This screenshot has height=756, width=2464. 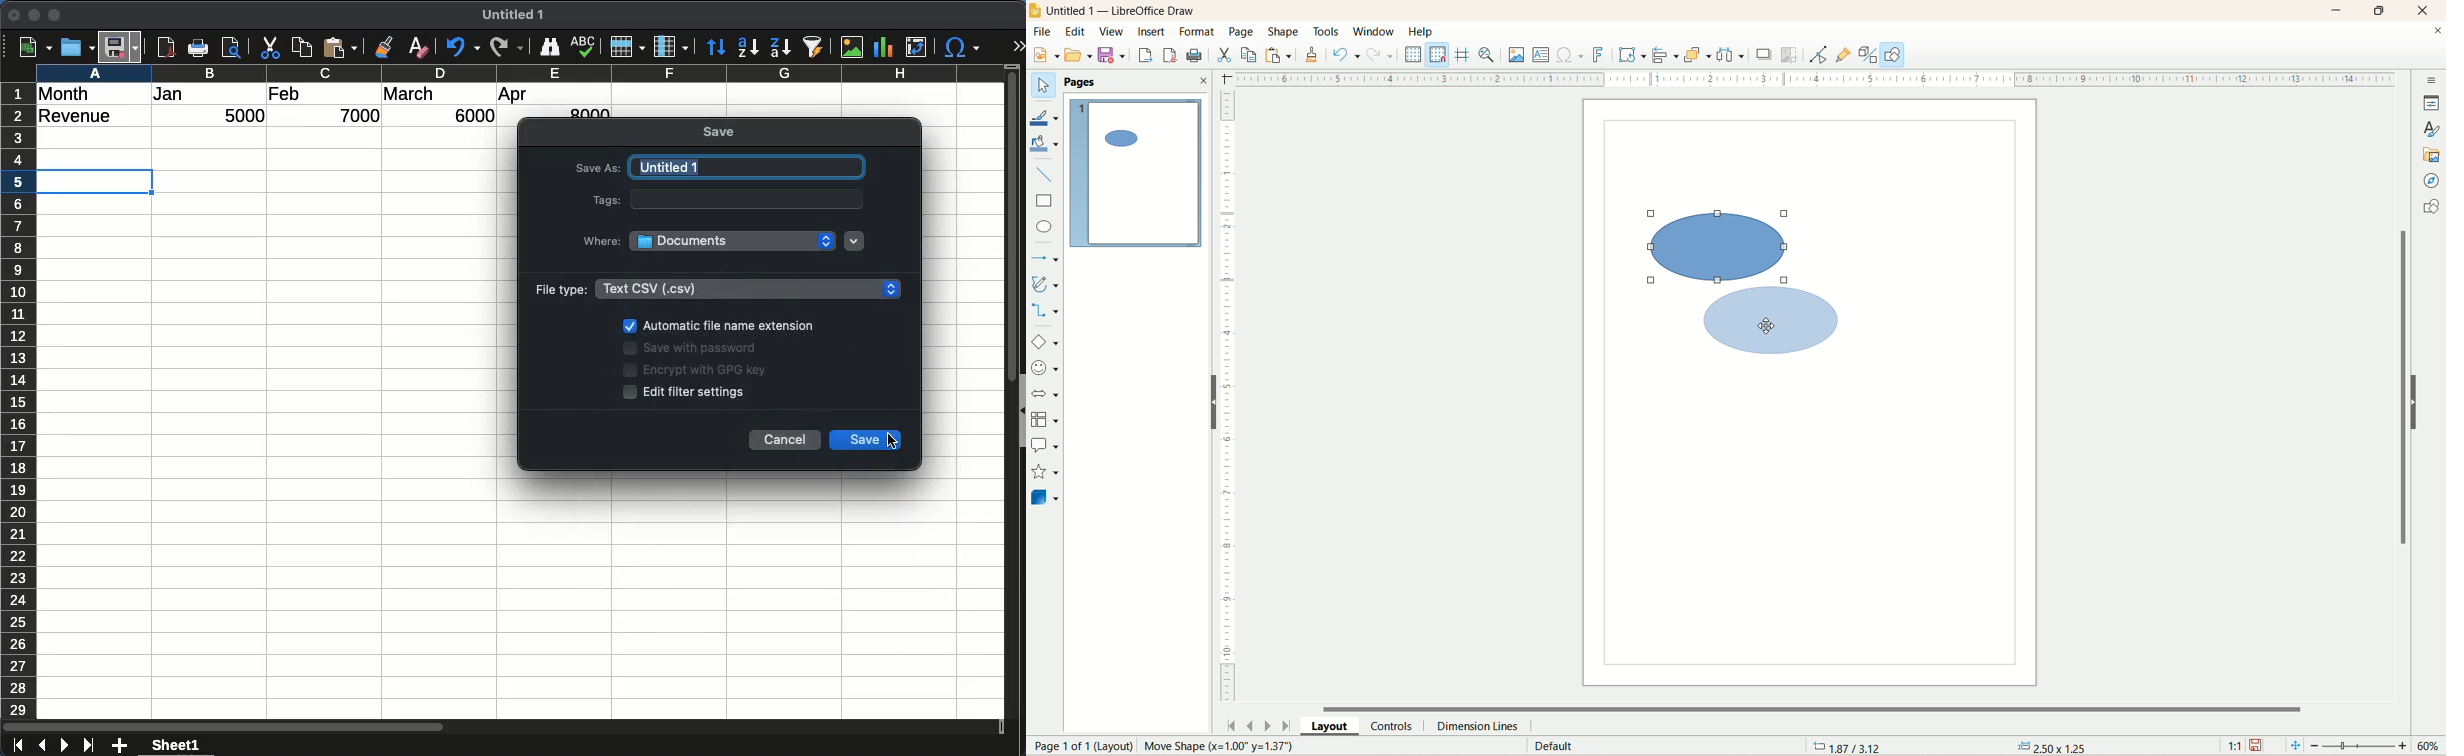 I want to click on minimize, so click(x=2340, y=9).